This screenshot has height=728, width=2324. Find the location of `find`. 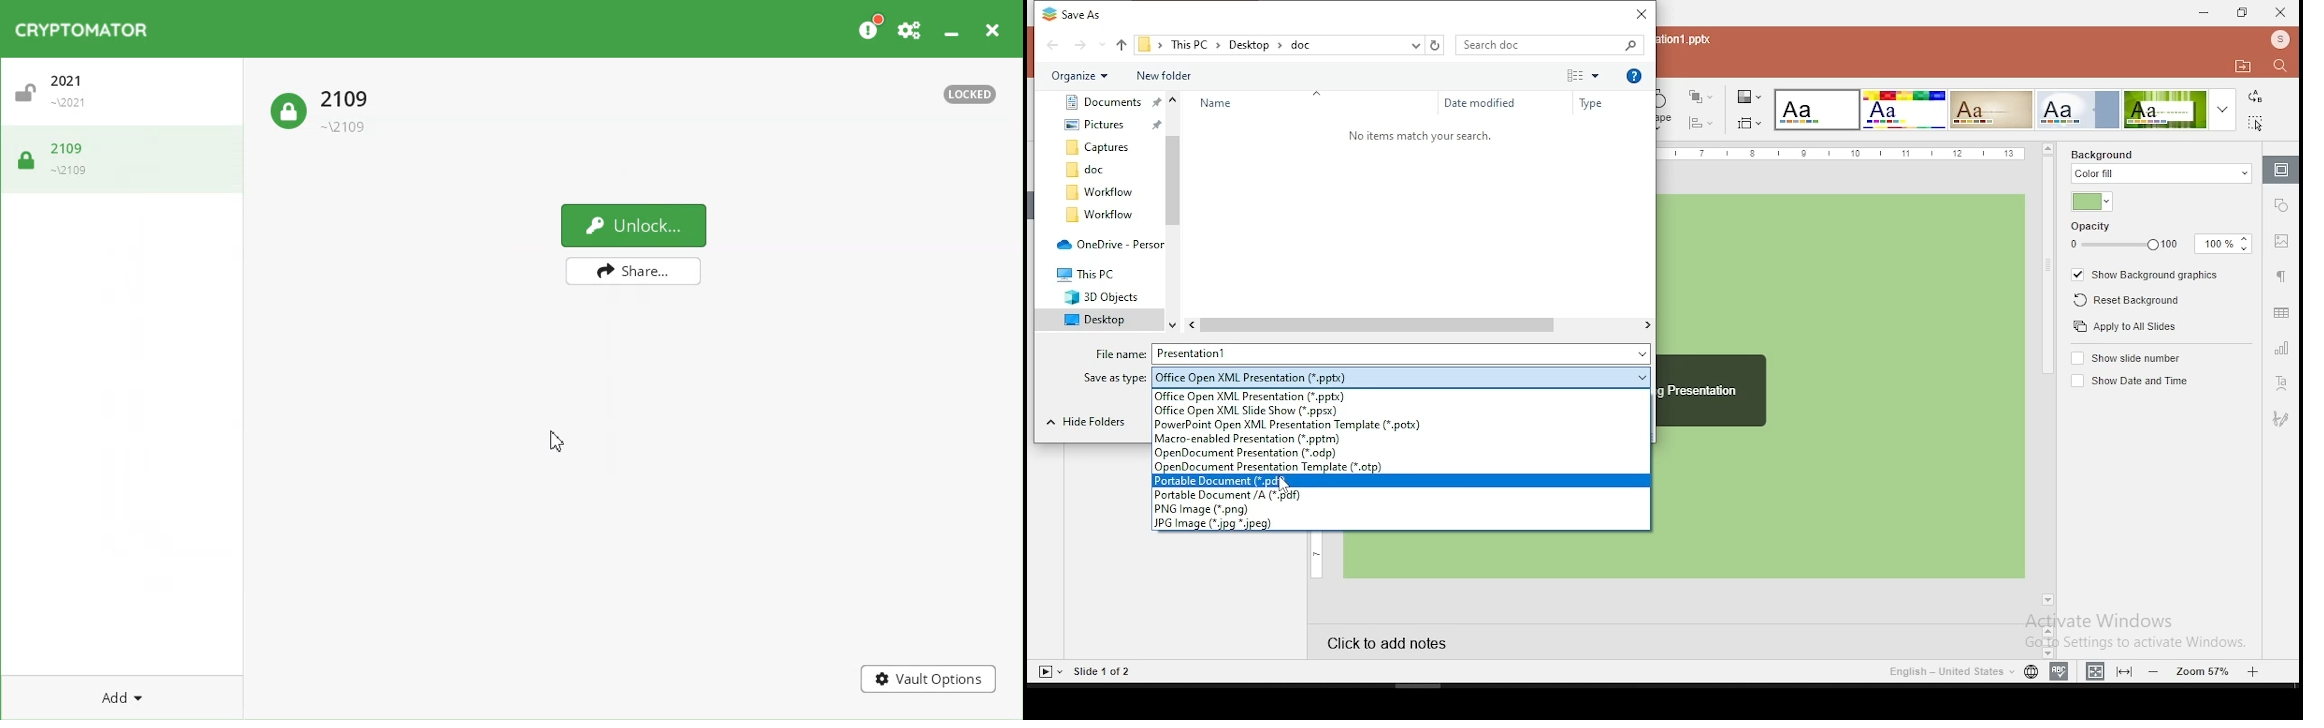

find is located at coordinates (2280, 66).